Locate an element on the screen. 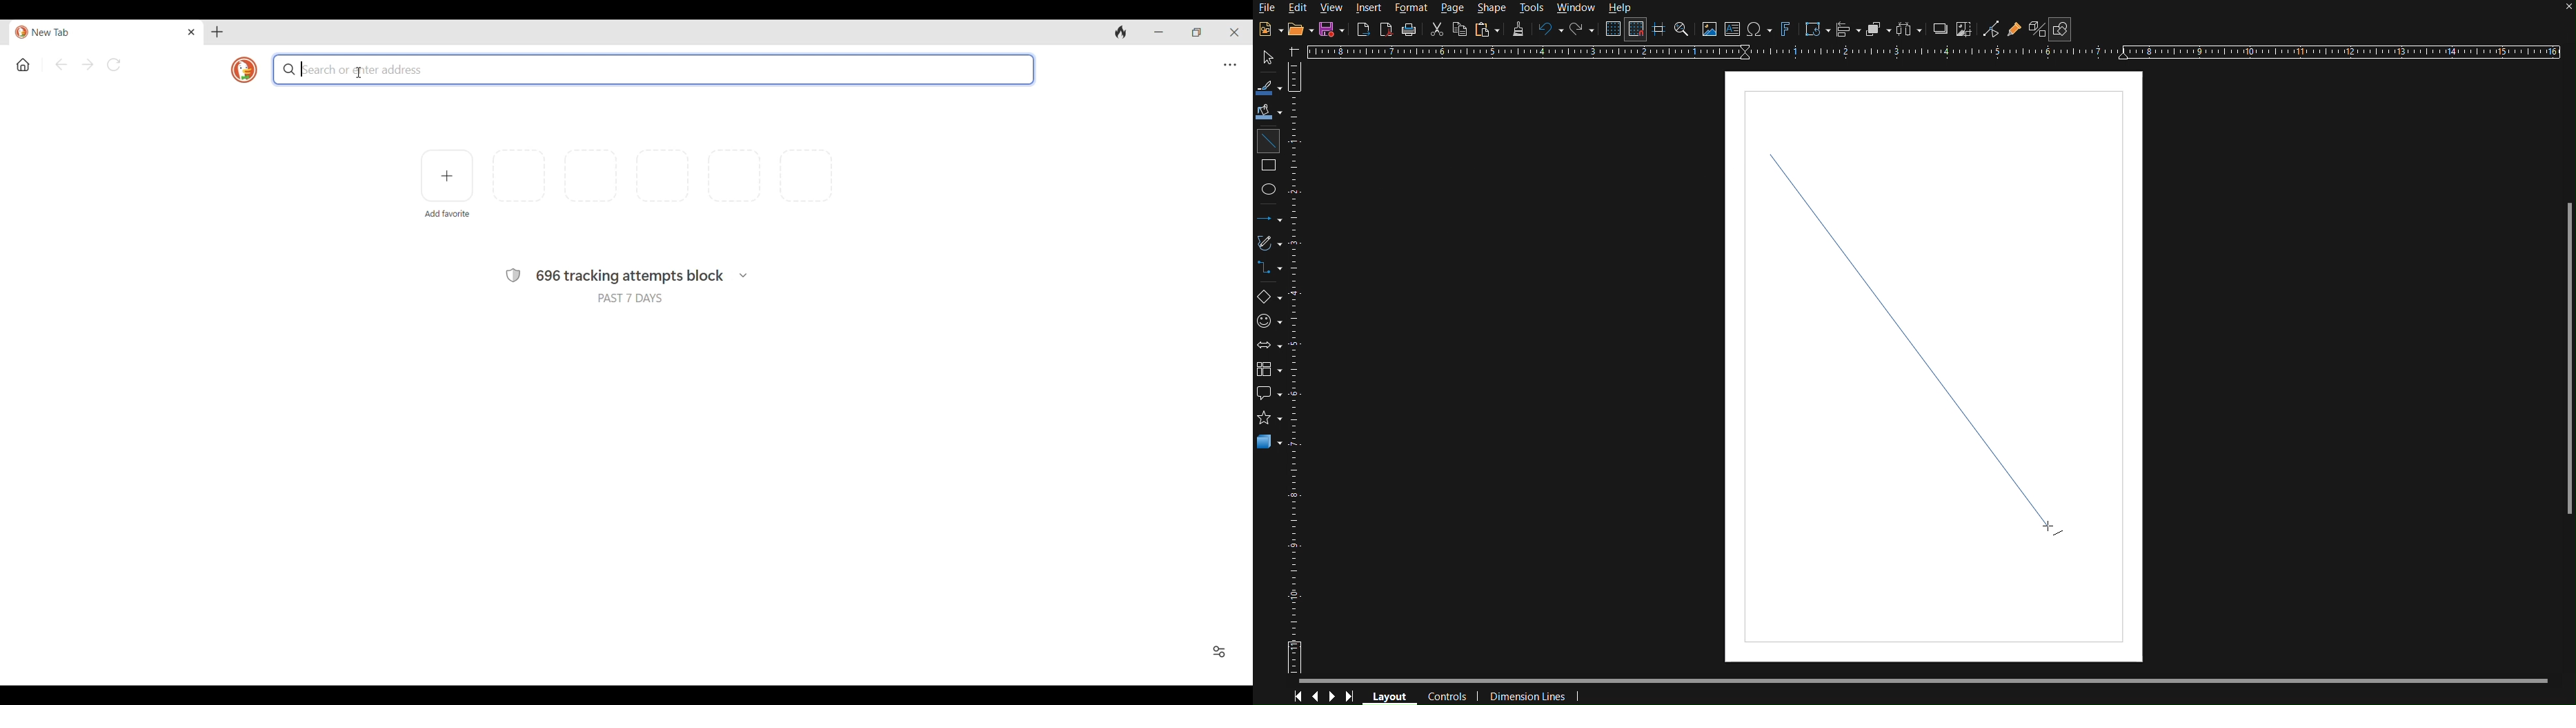 This screenshot has height=728, width=2576. Export is located at coordinates (1363, 29).